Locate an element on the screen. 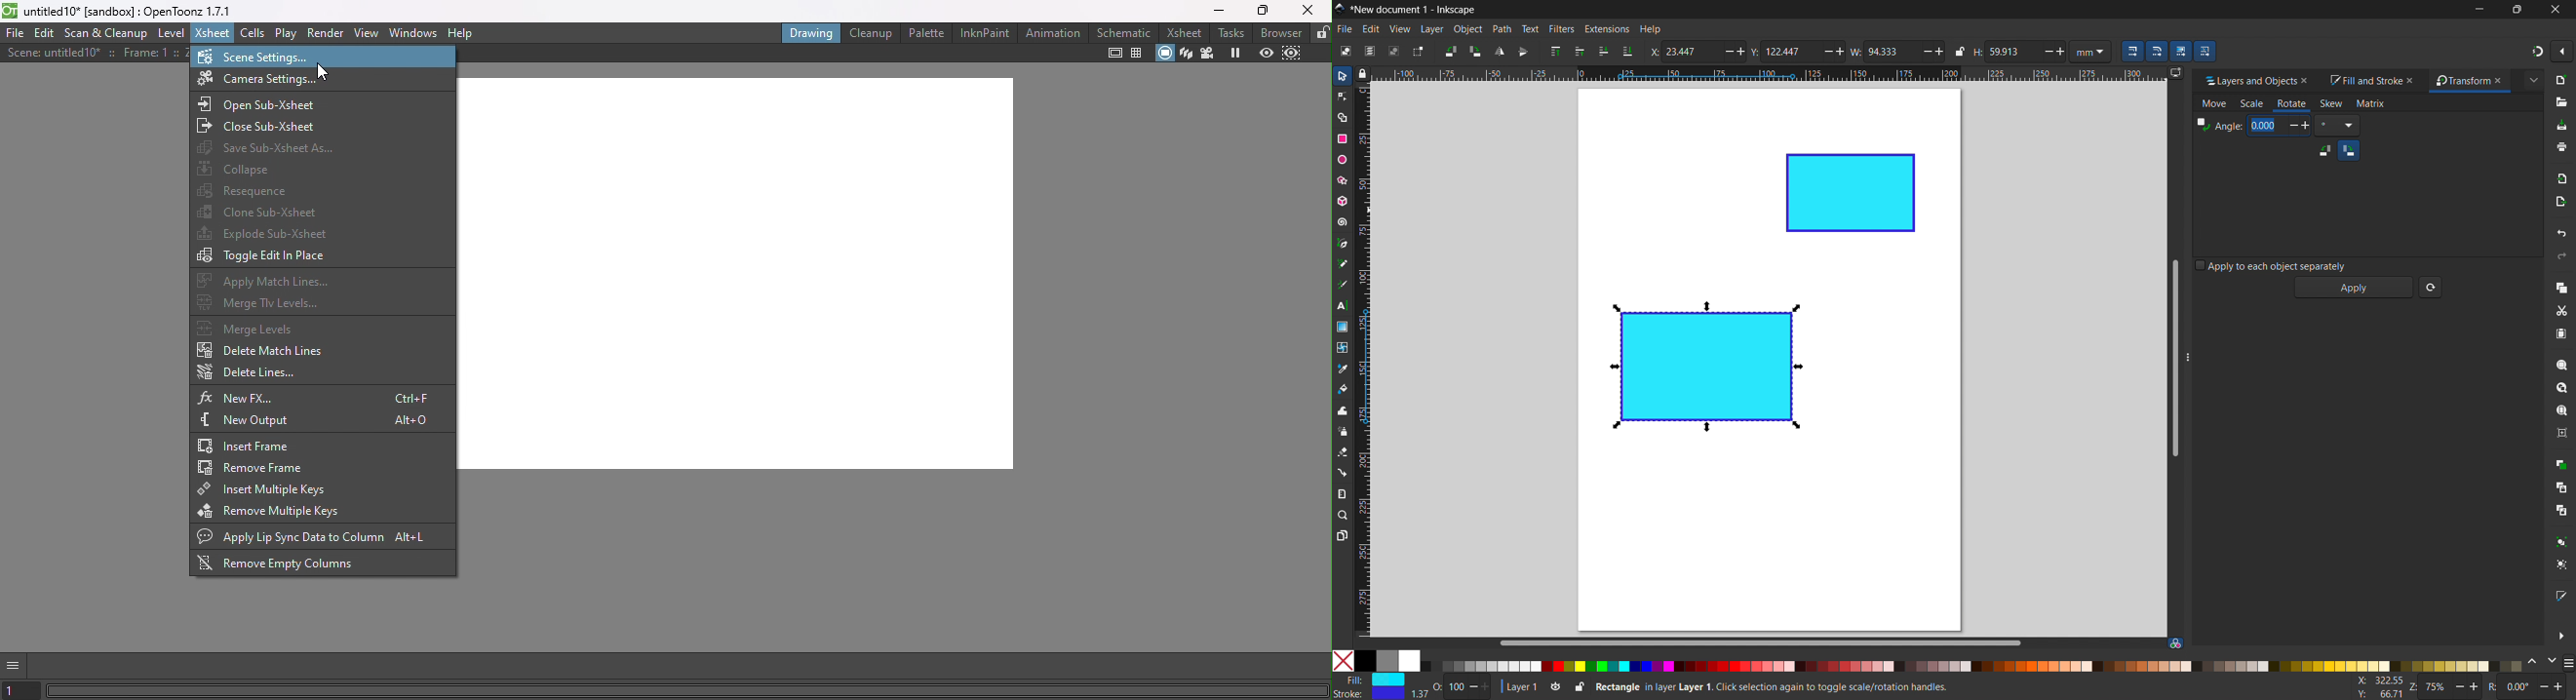 This screenshot has height=700, width=2576. Schematic is located at coordinates (1123, 33).